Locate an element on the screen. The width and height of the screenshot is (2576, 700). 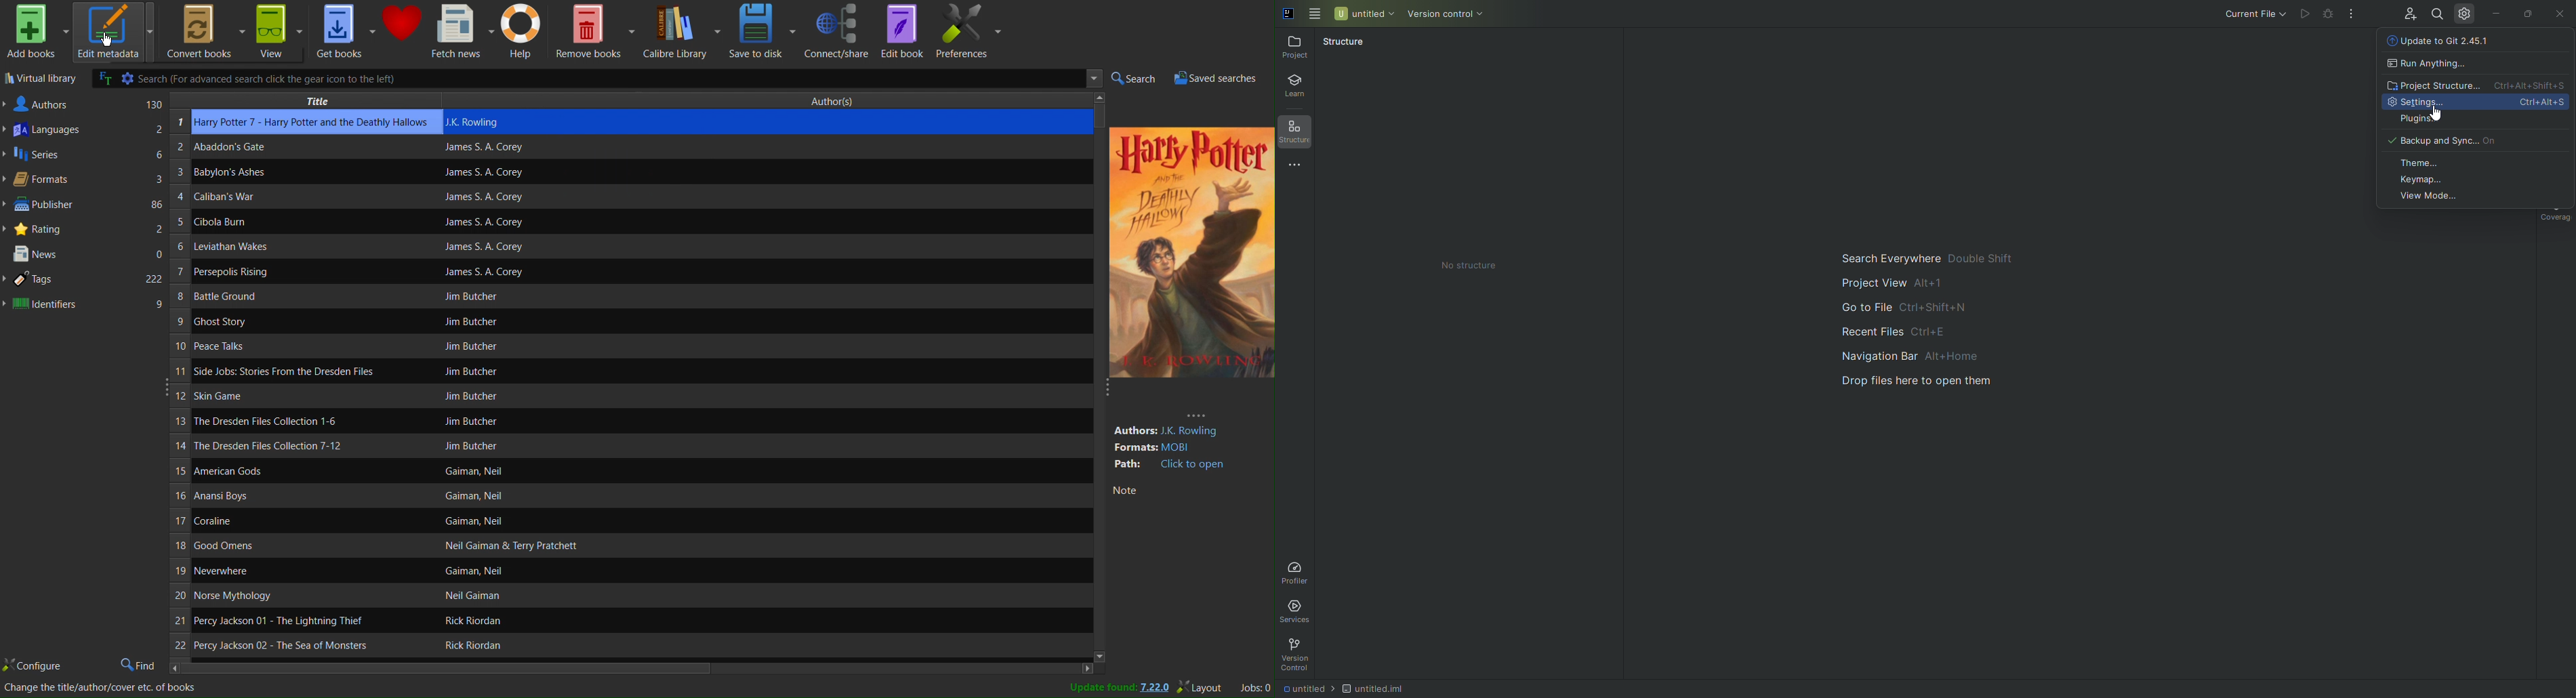
Book name is located at coordinates (247, 221).